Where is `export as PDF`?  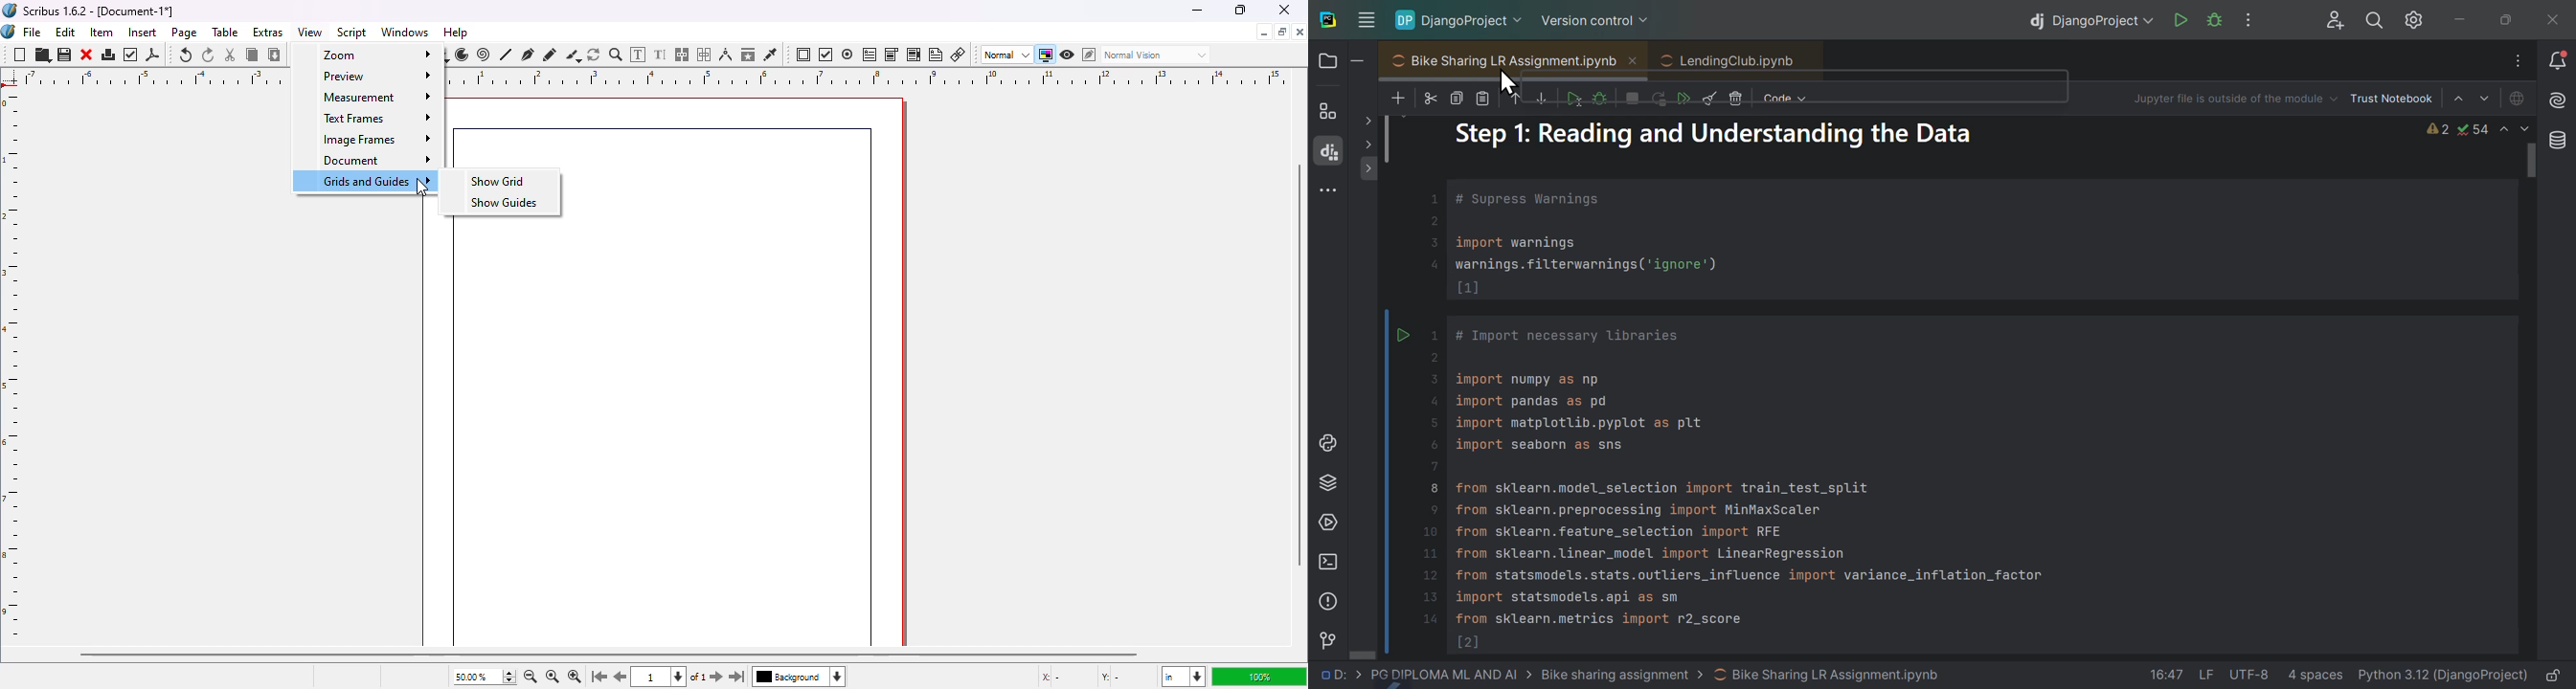
export as PDF is located at coordinates (153, 55).